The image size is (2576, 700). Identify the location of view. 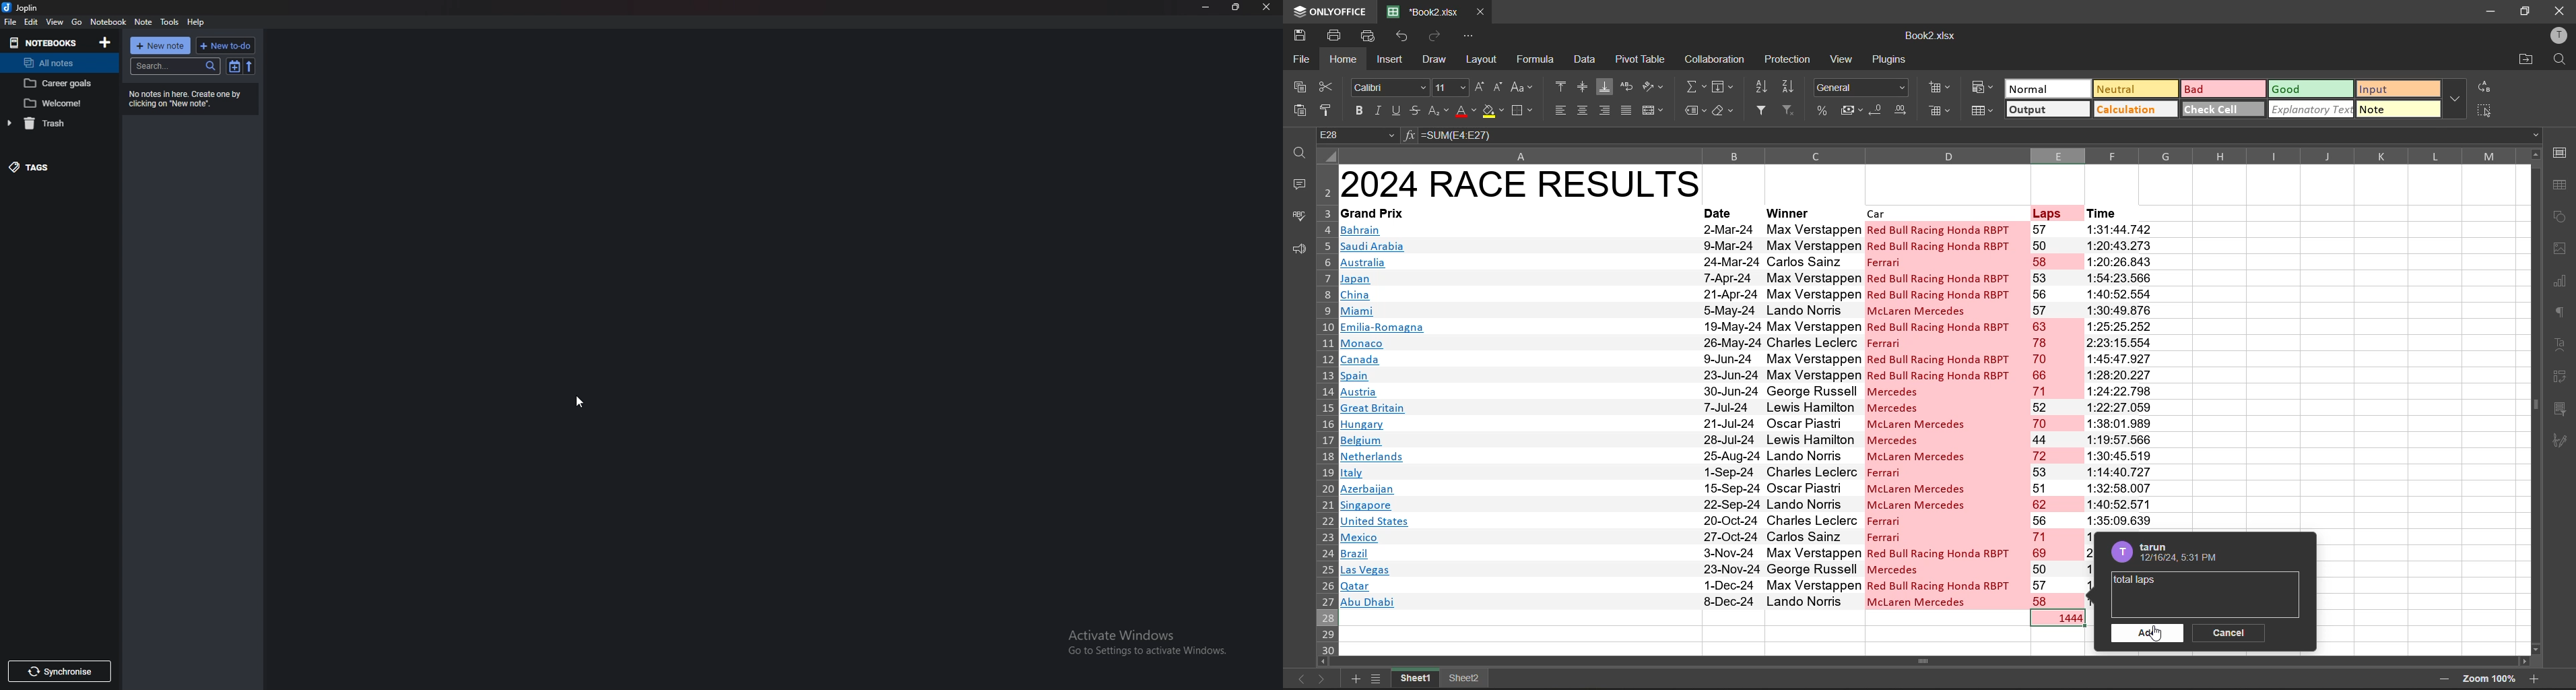
(1844, 60).